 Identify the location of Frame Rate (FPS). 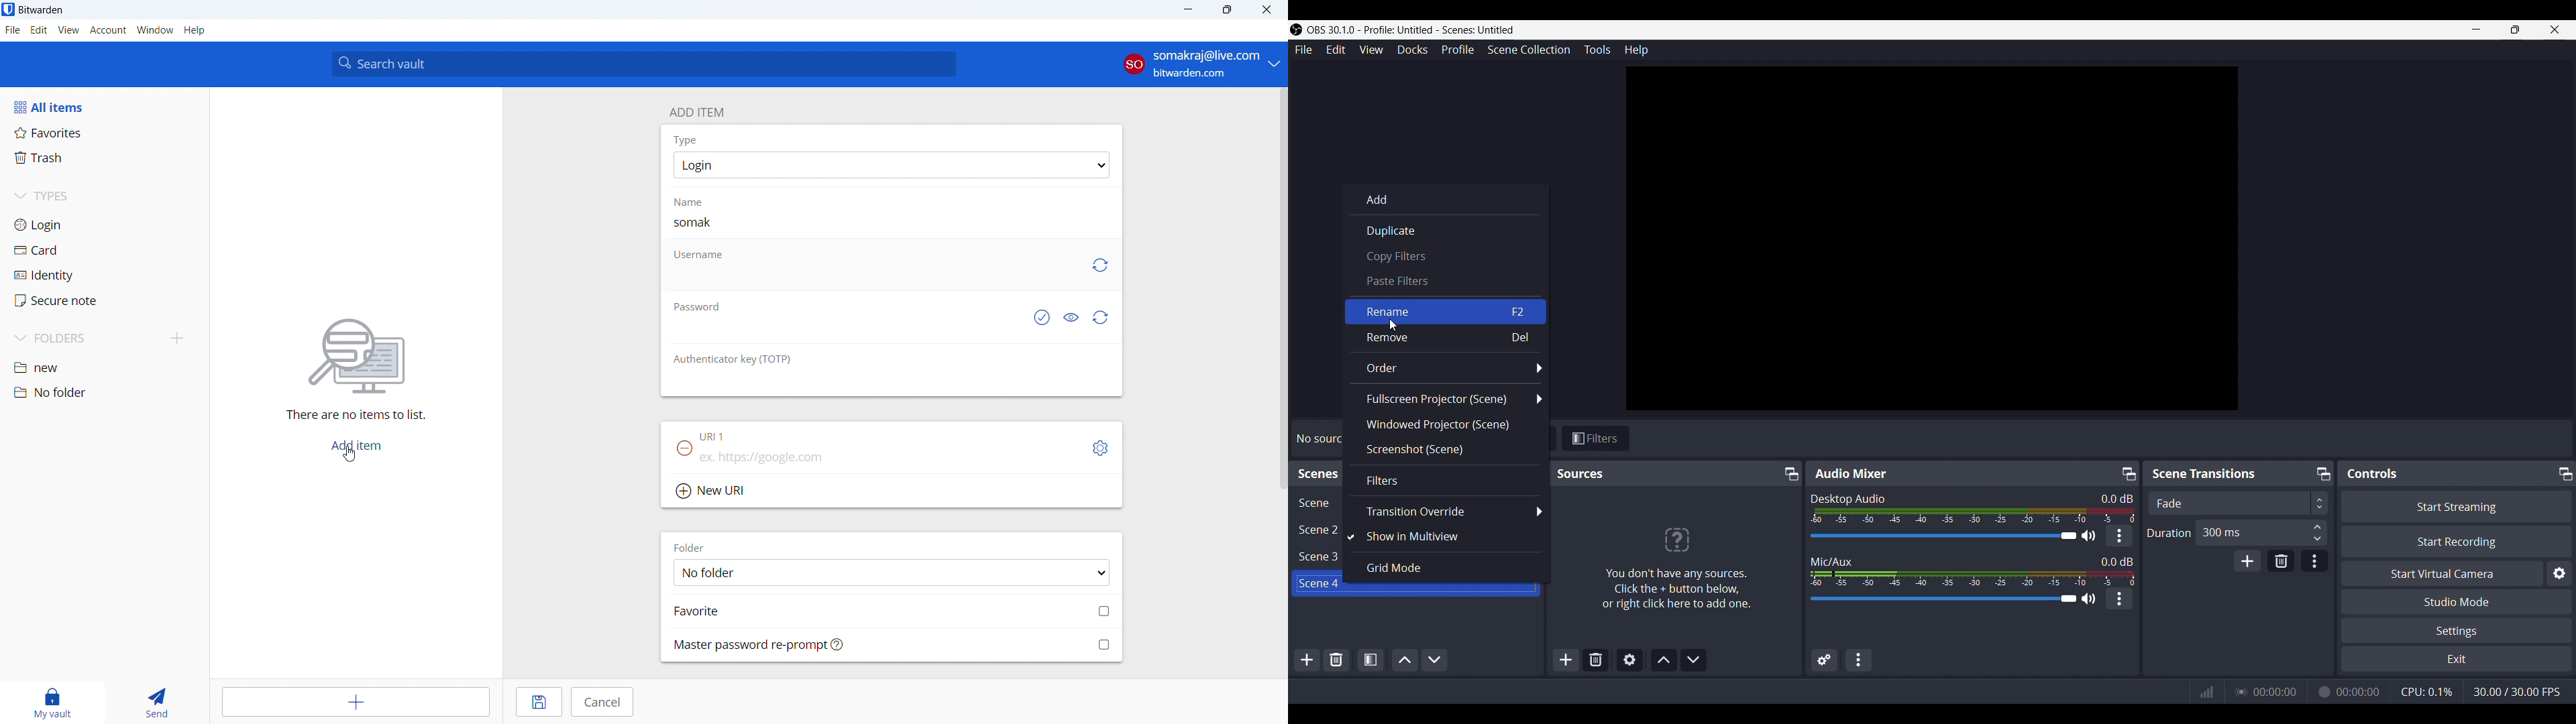
(2516, 692).